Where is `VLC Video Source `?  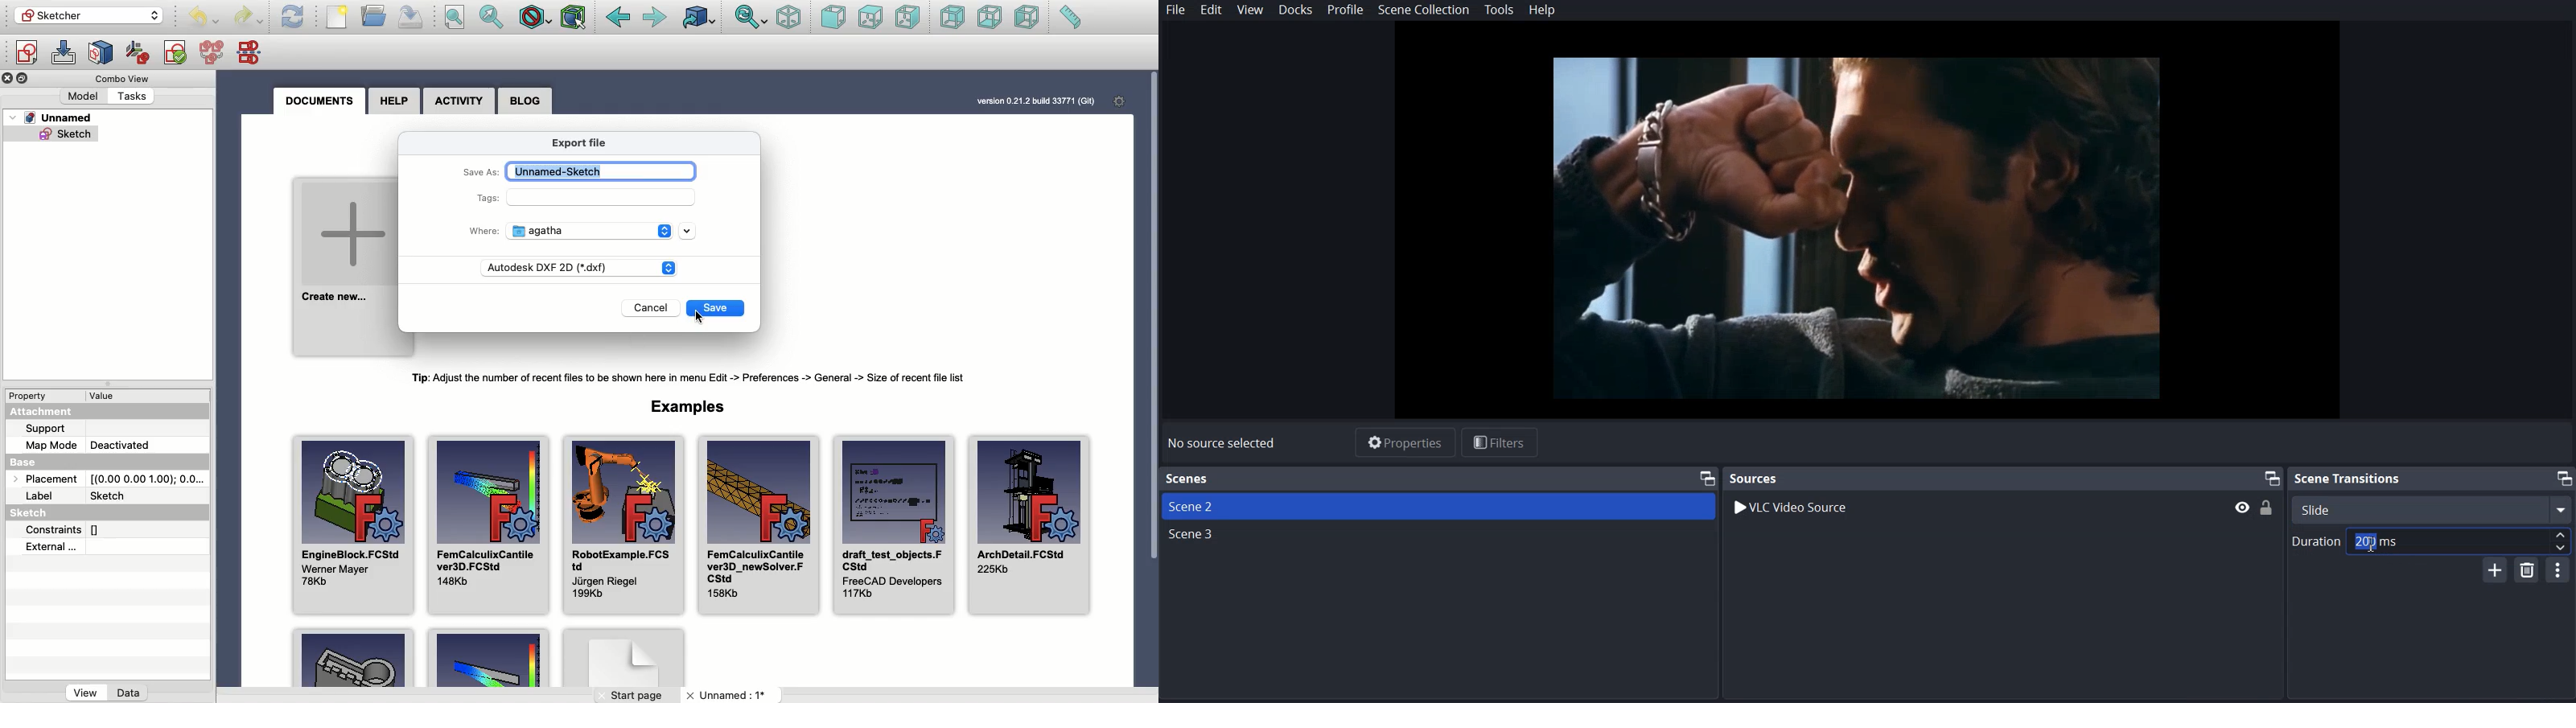 VLC Video Source  is located at coordinates (1795, 510).